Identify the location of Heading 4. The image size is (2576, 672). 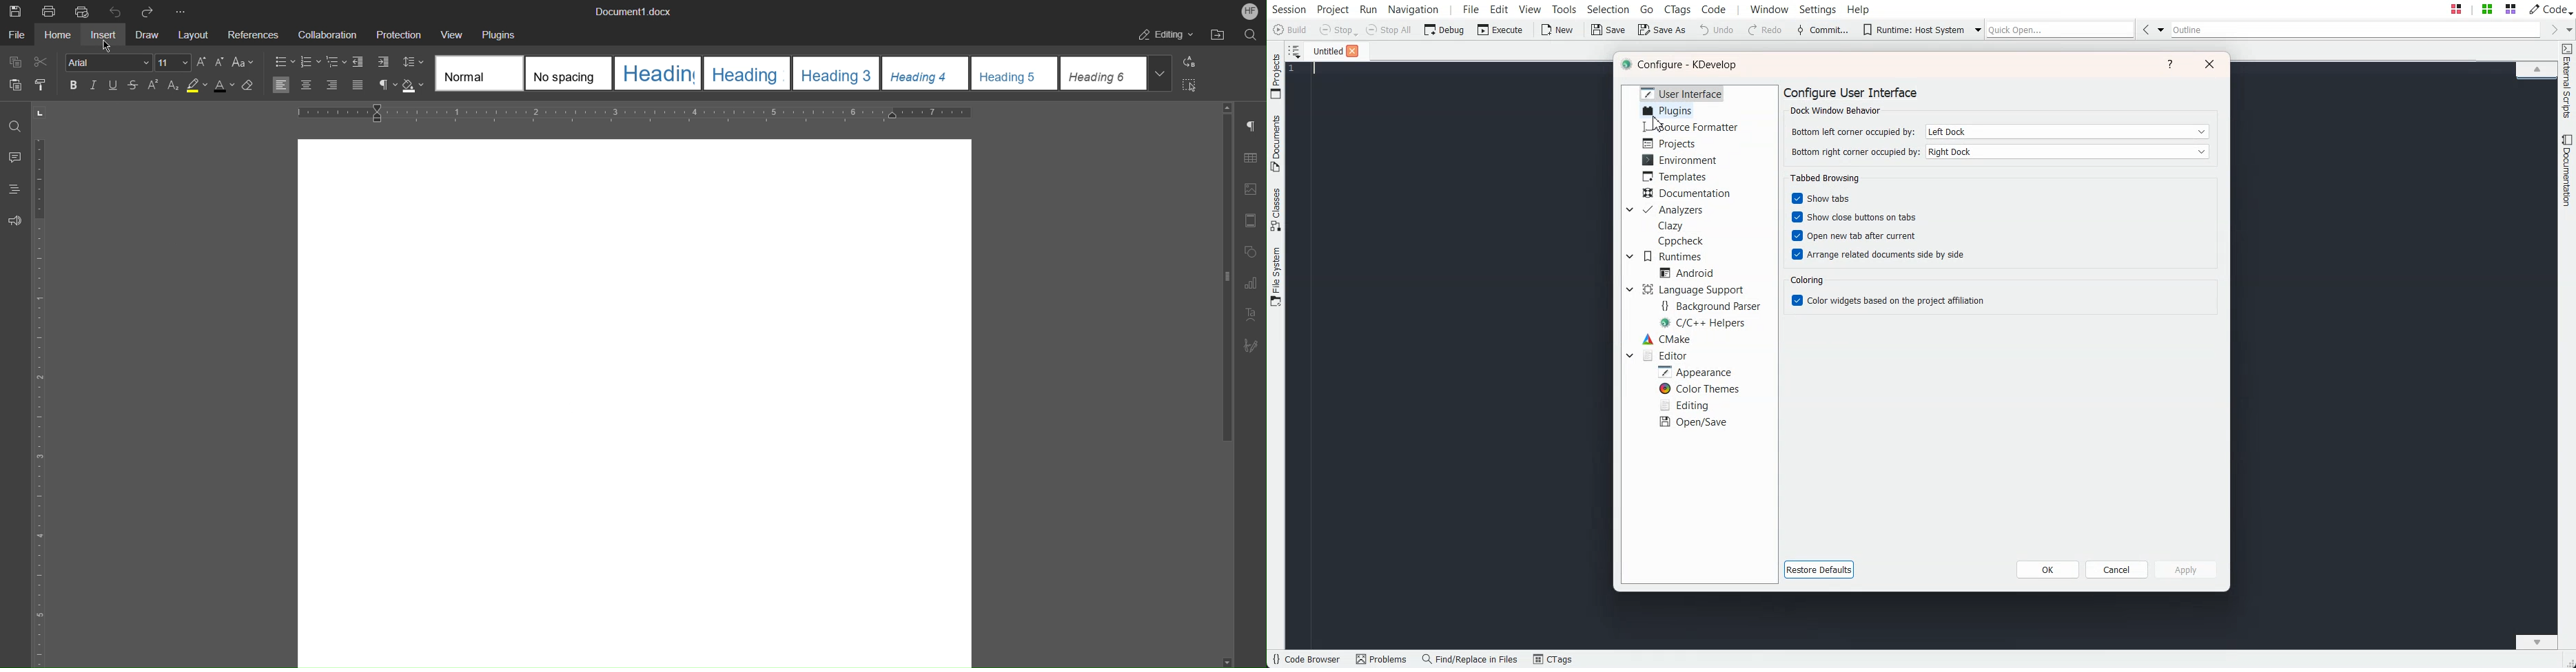
(926, 74).